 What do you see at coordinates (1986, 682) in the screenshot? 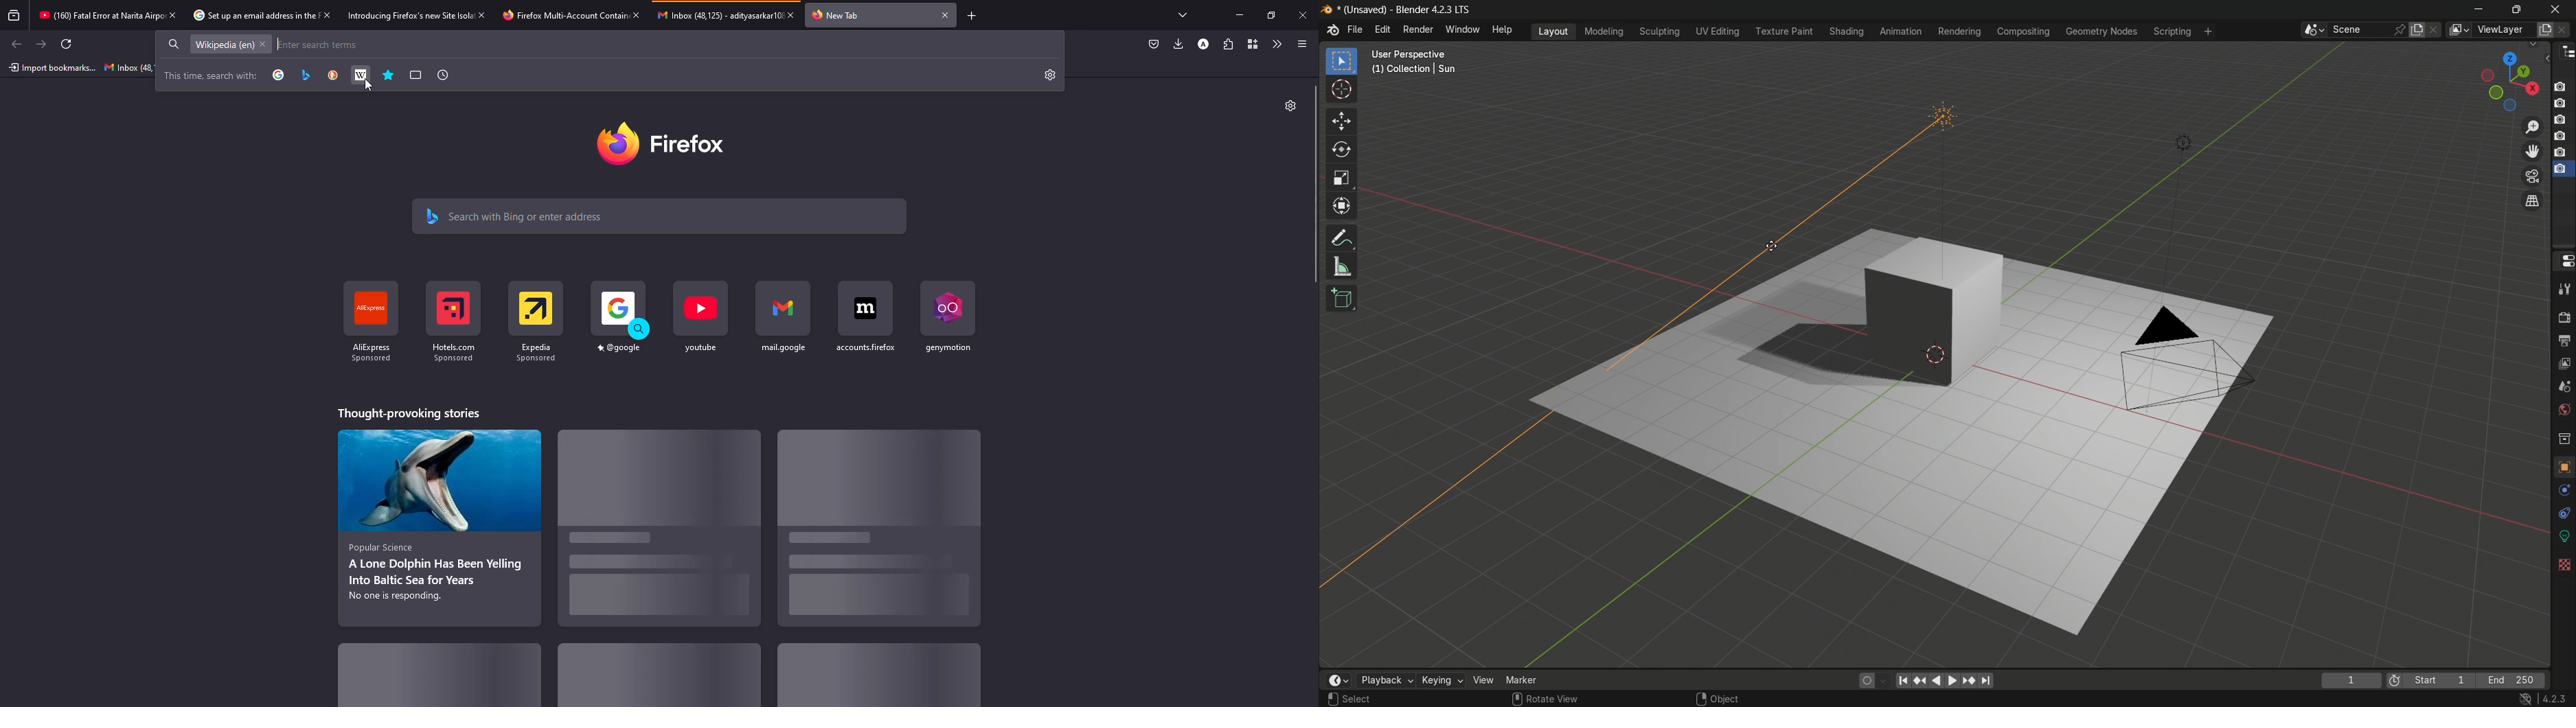
I see `jump to endpoint` at bounding box center [1986, 682].